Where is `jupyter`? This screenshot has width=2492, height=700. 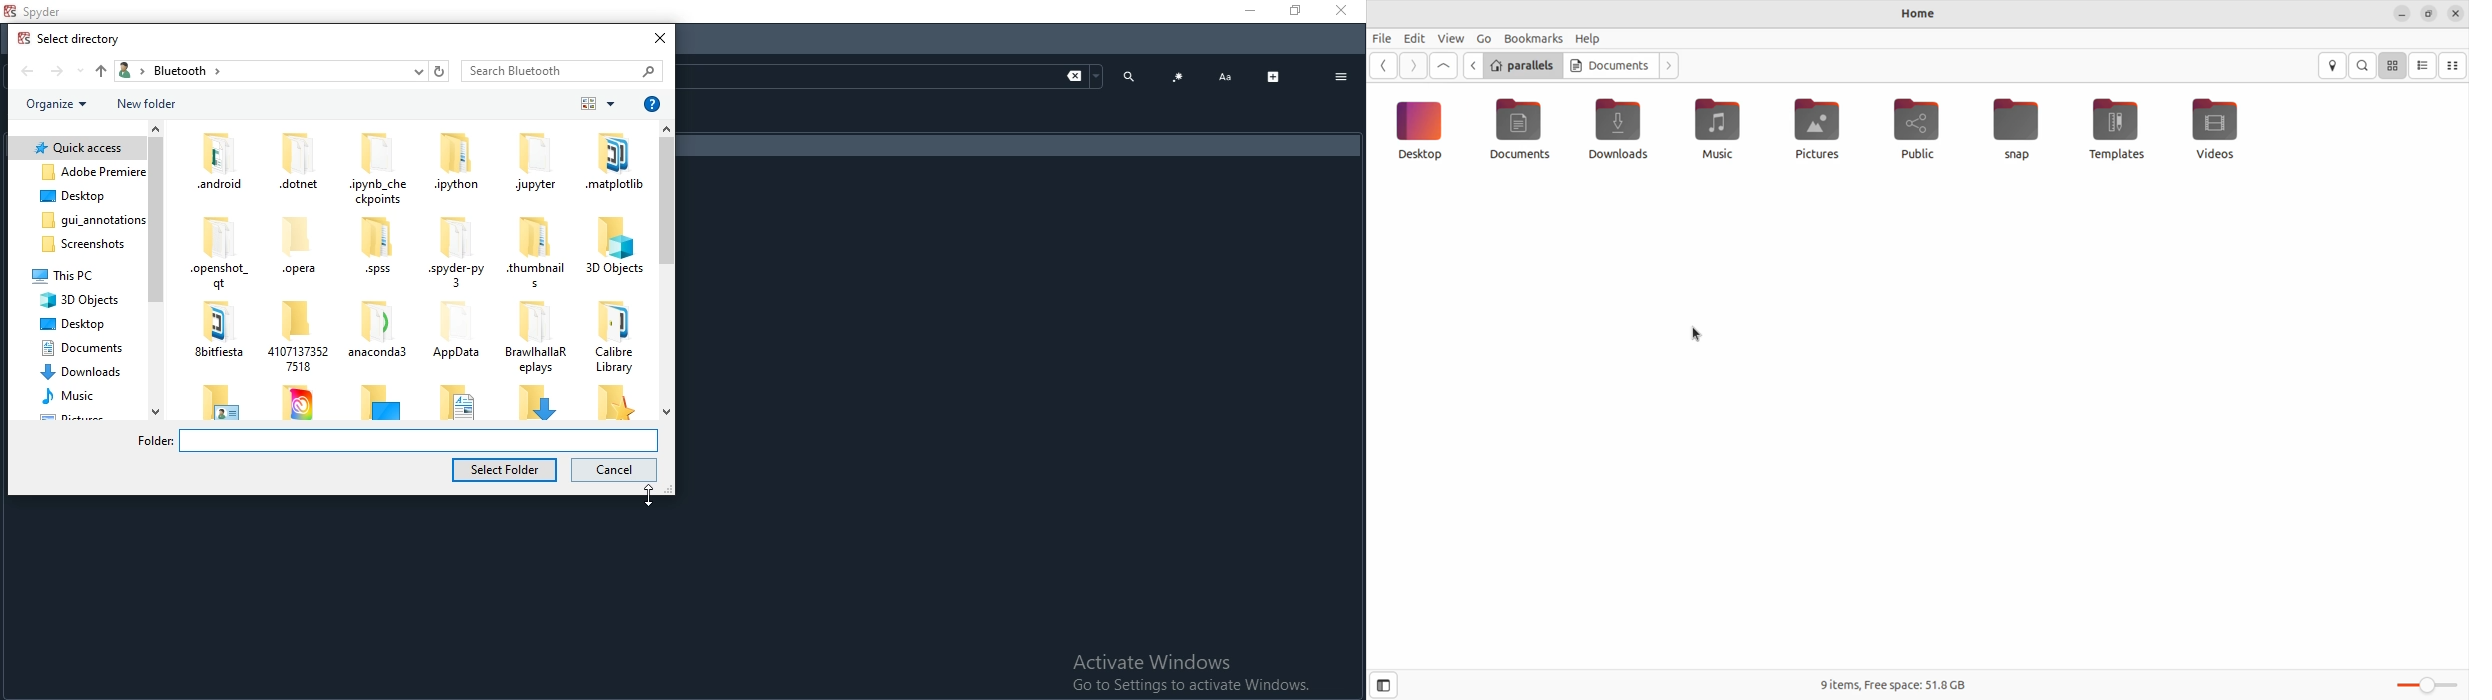 jupyter is located at coordinates (533, 161).